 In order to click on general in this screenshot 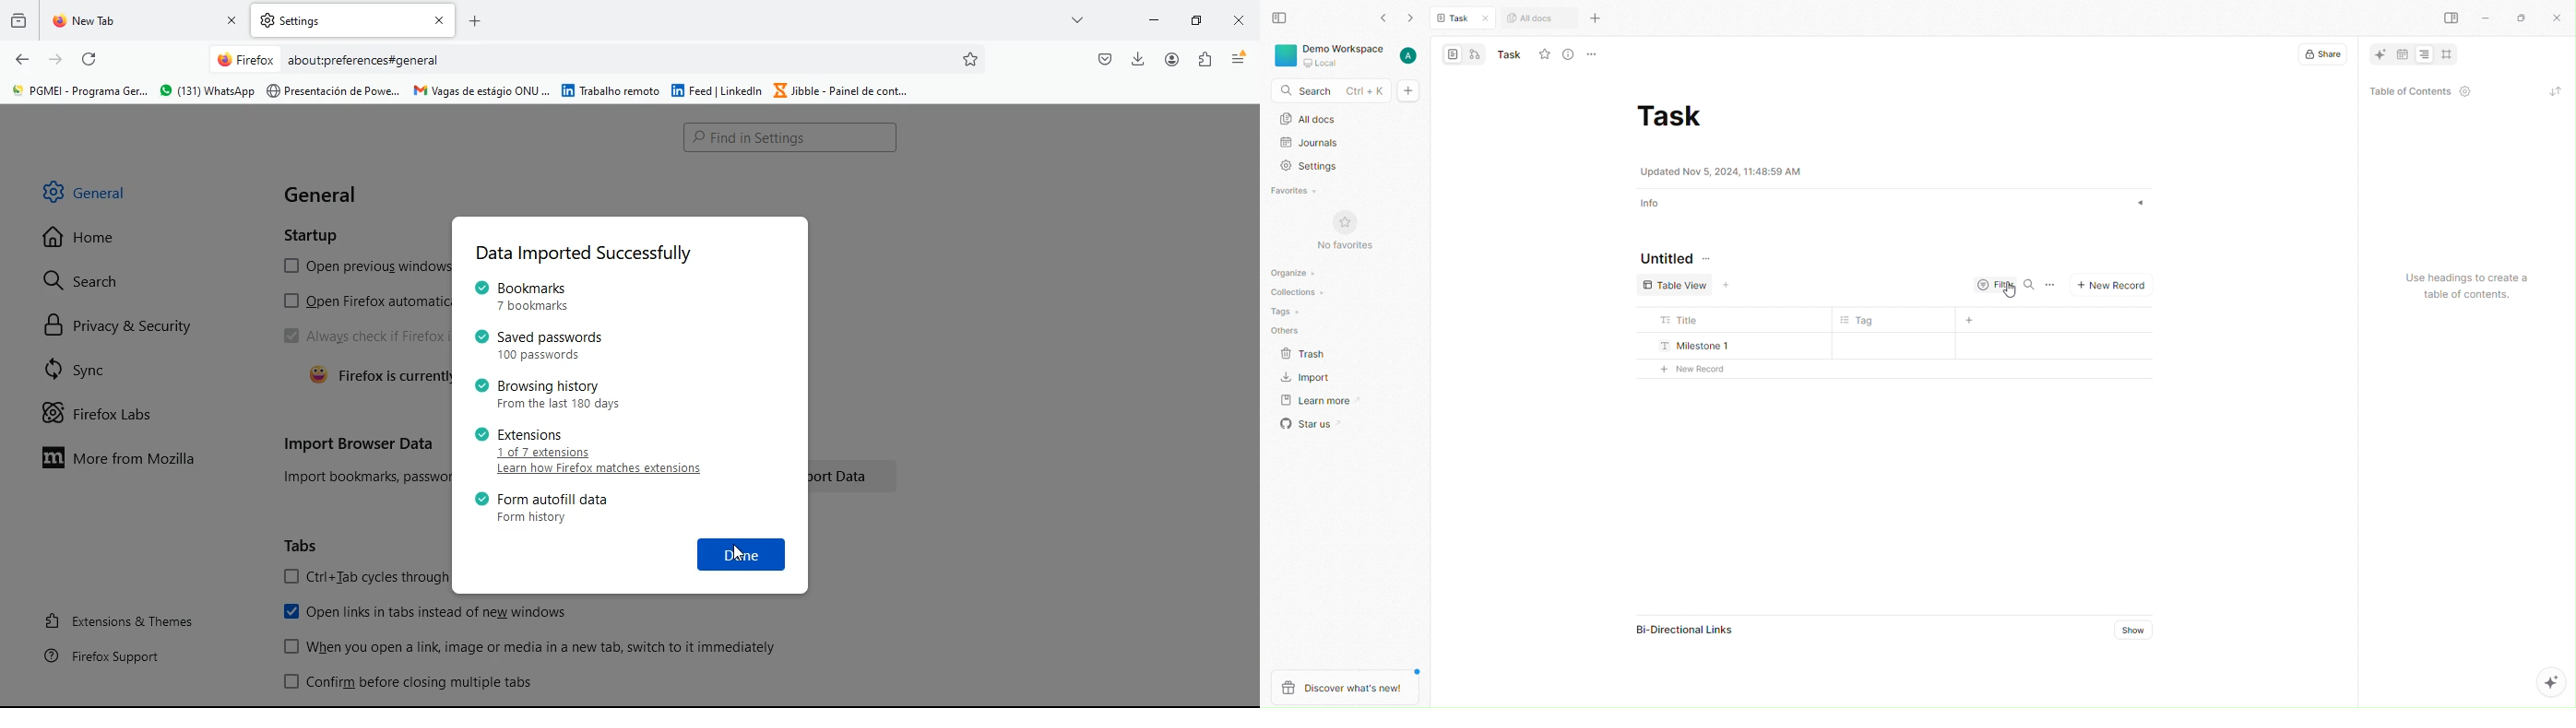, I will do `click(327, 195)`.